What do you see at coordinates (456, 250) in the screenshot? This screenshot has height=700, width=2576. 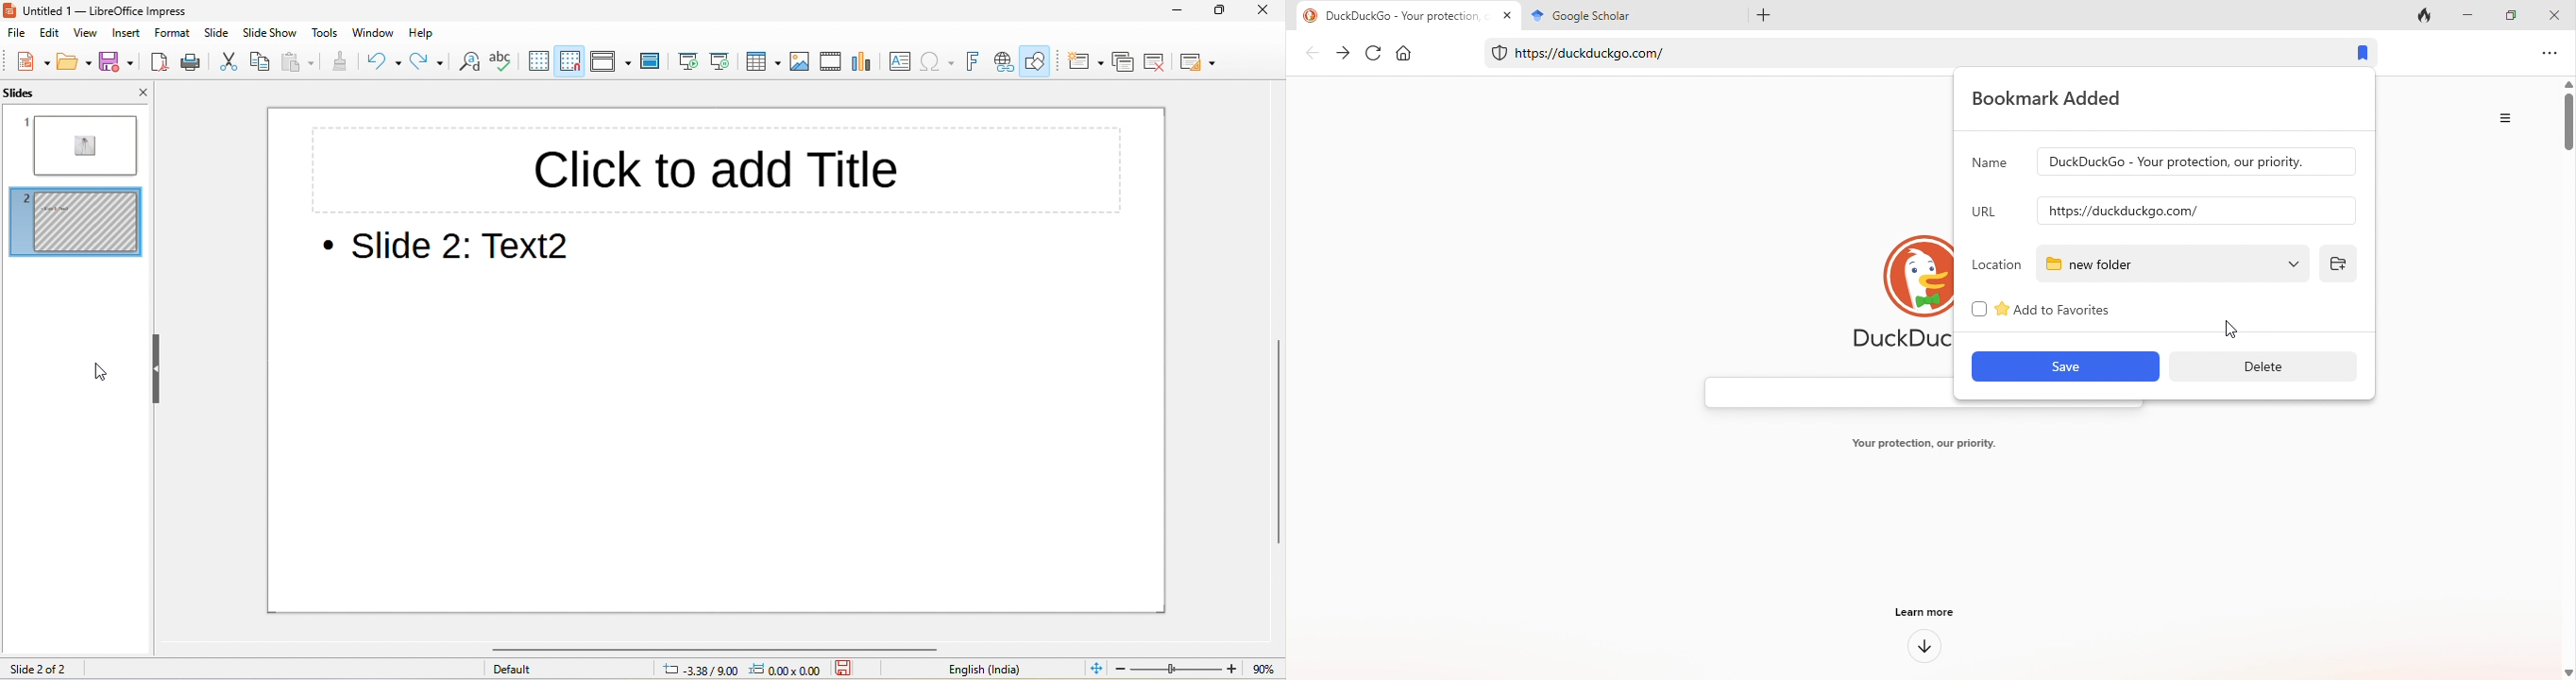 I see `slide 2 text 2` at bounding box center [456, 250].